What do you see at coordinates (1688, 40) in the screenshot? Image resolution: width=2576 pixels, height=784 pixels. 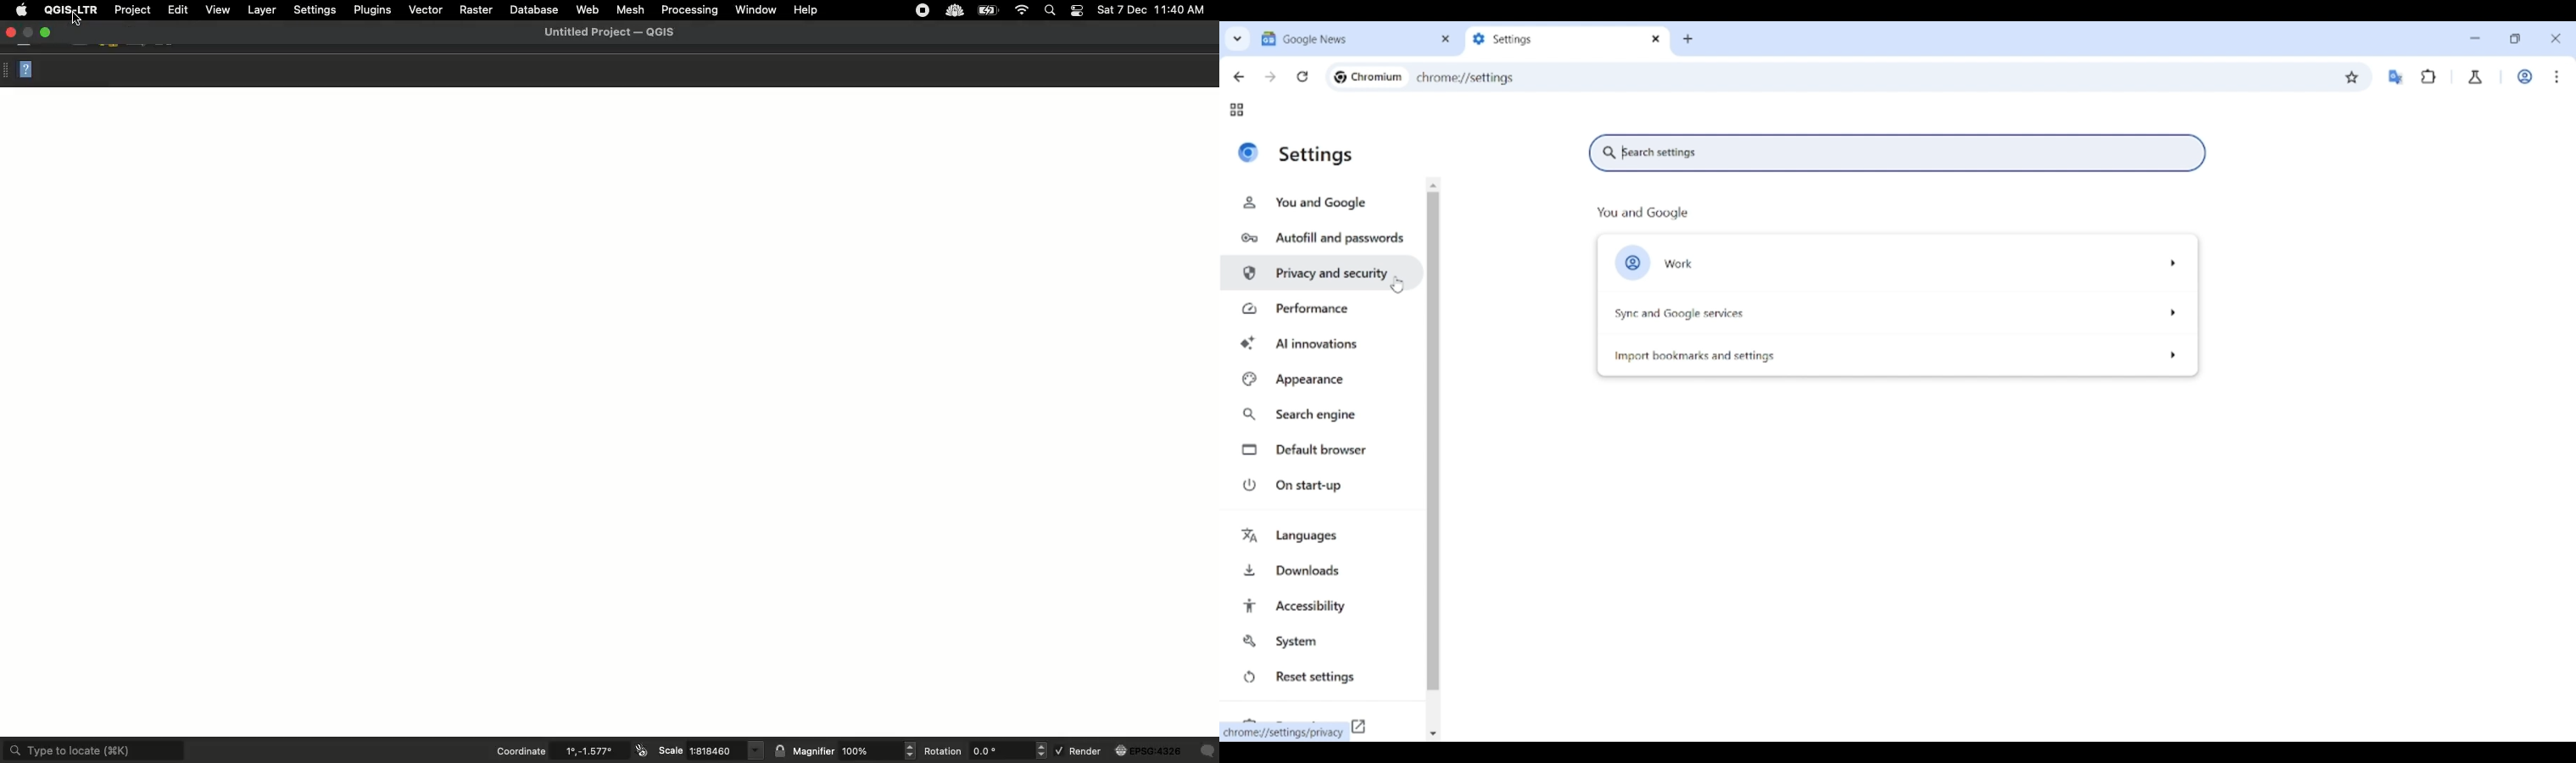 I see `Add new tab` at bounding box center [1688, 40].